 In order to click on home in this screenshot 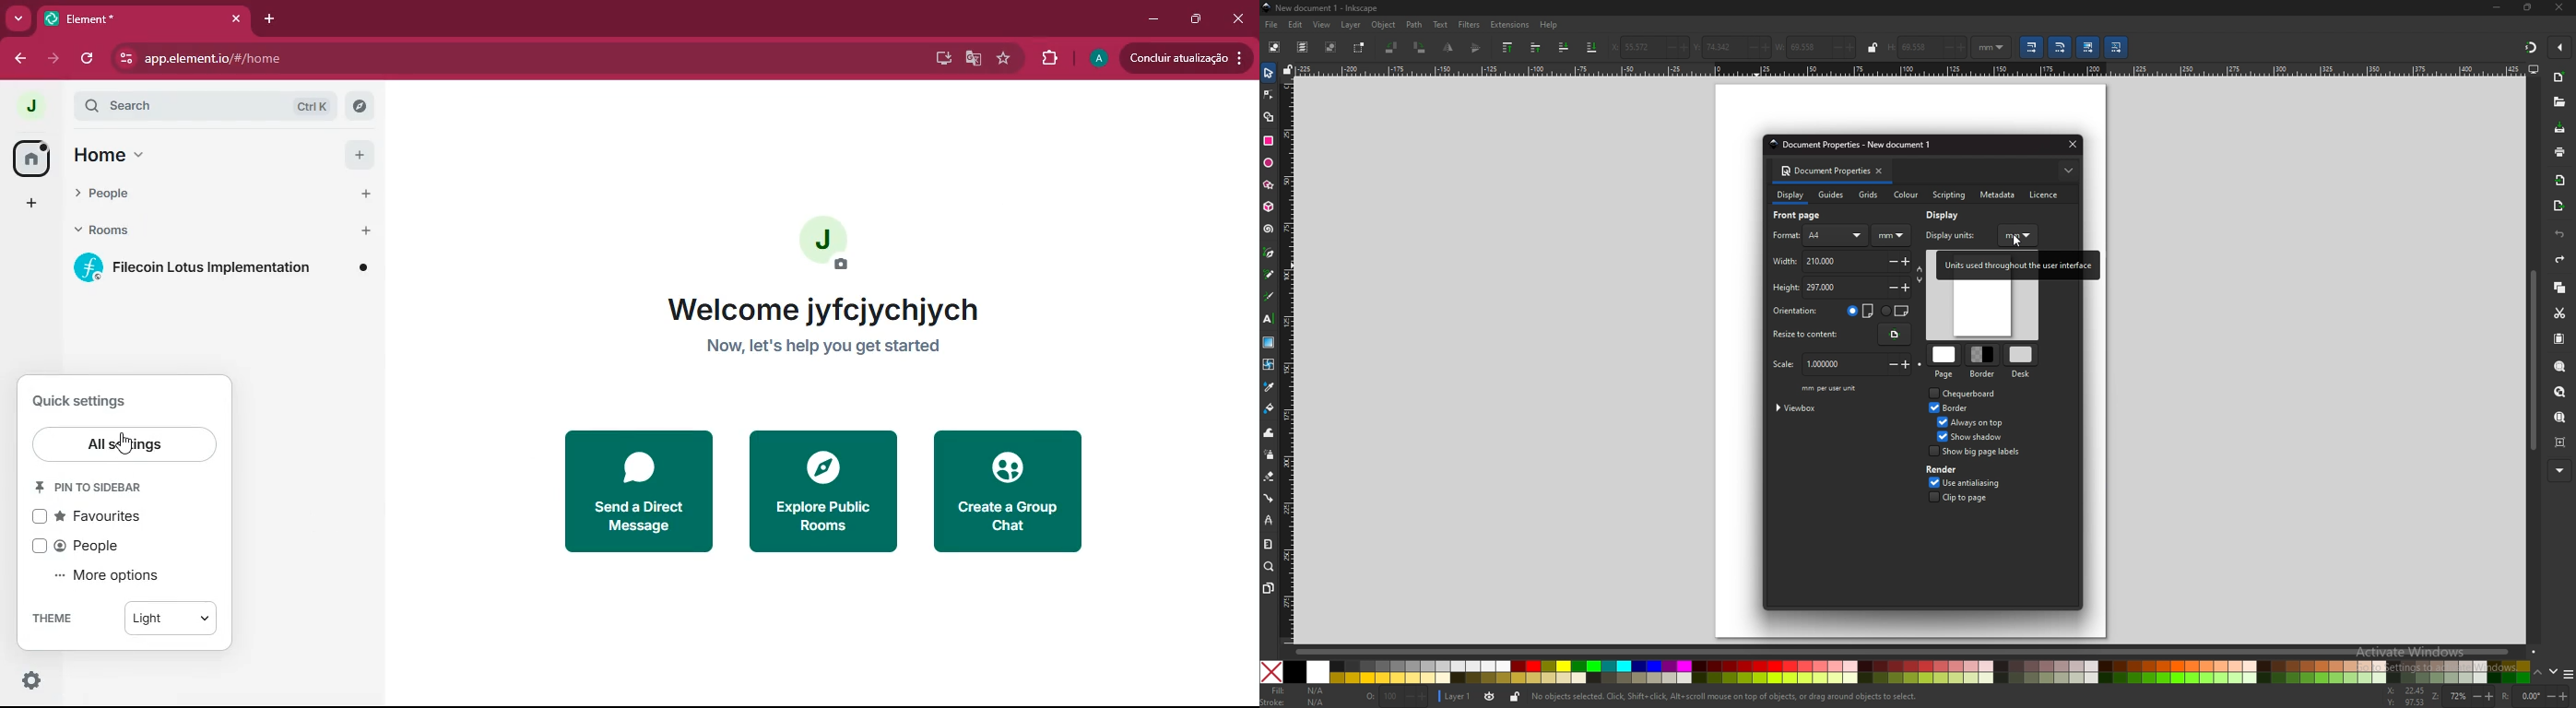, I will do `click(221, 156)`.